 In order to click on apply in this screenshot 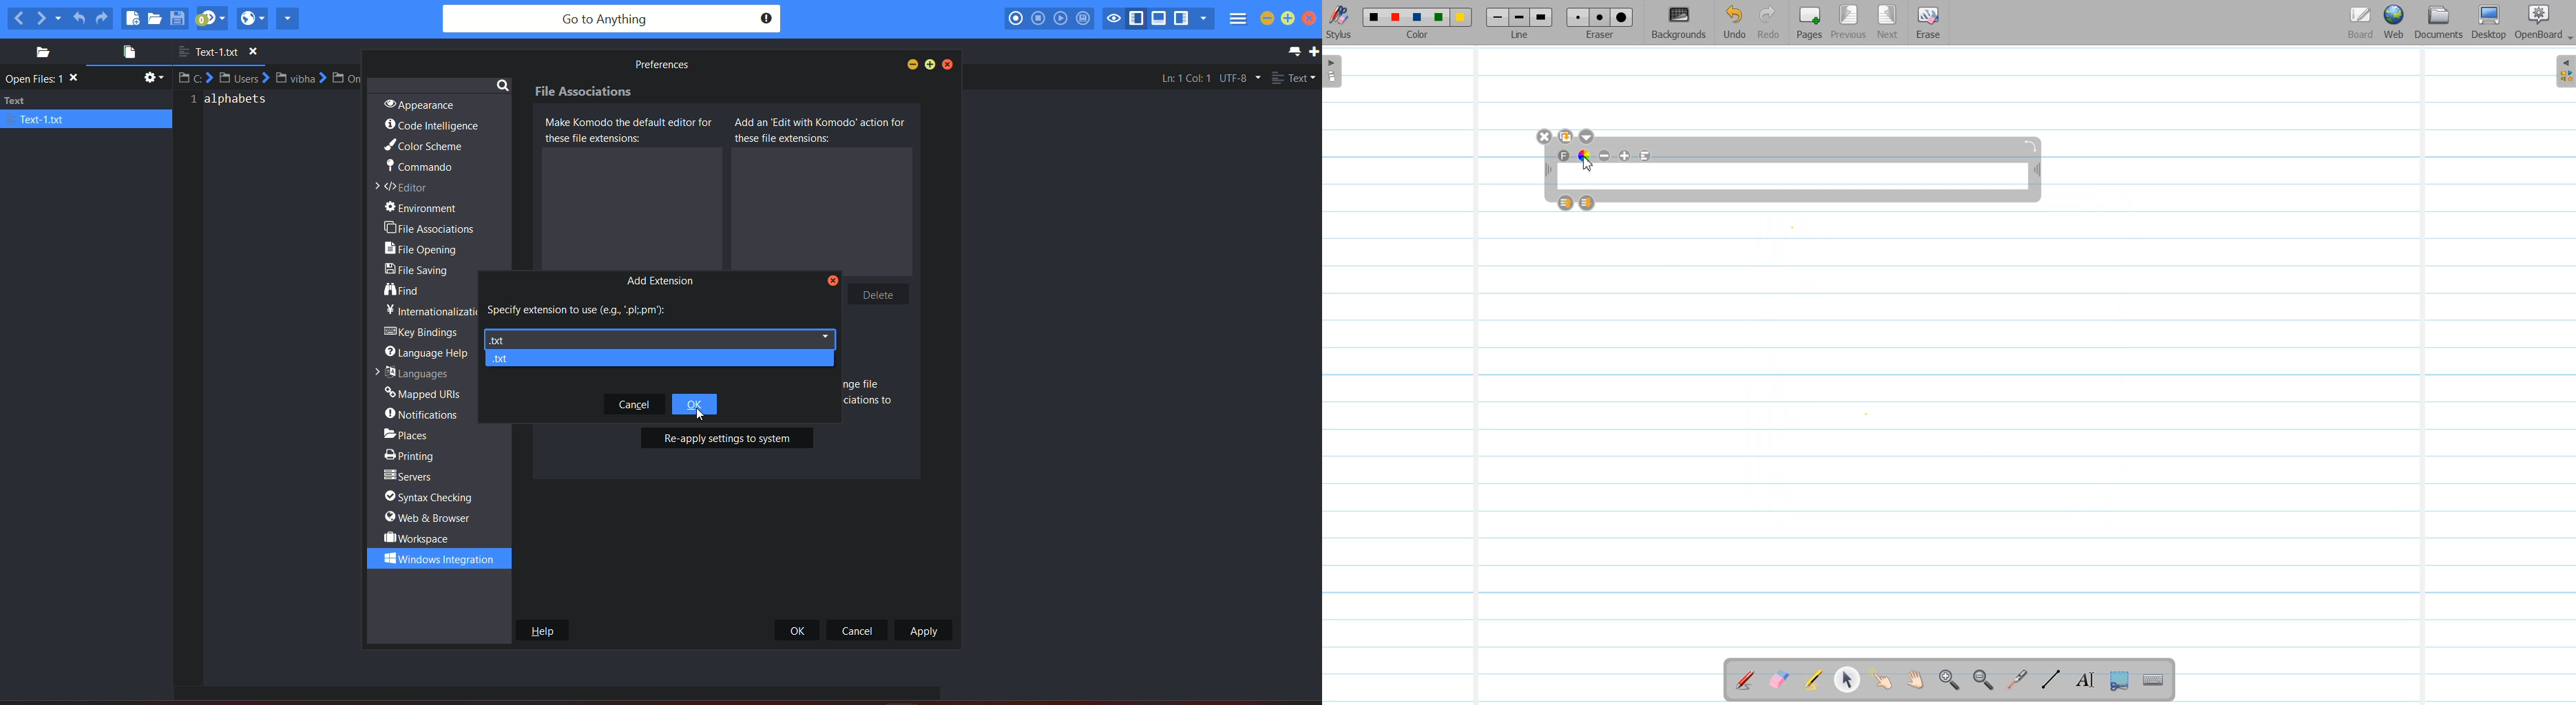, I will do `click(923, 631)`.